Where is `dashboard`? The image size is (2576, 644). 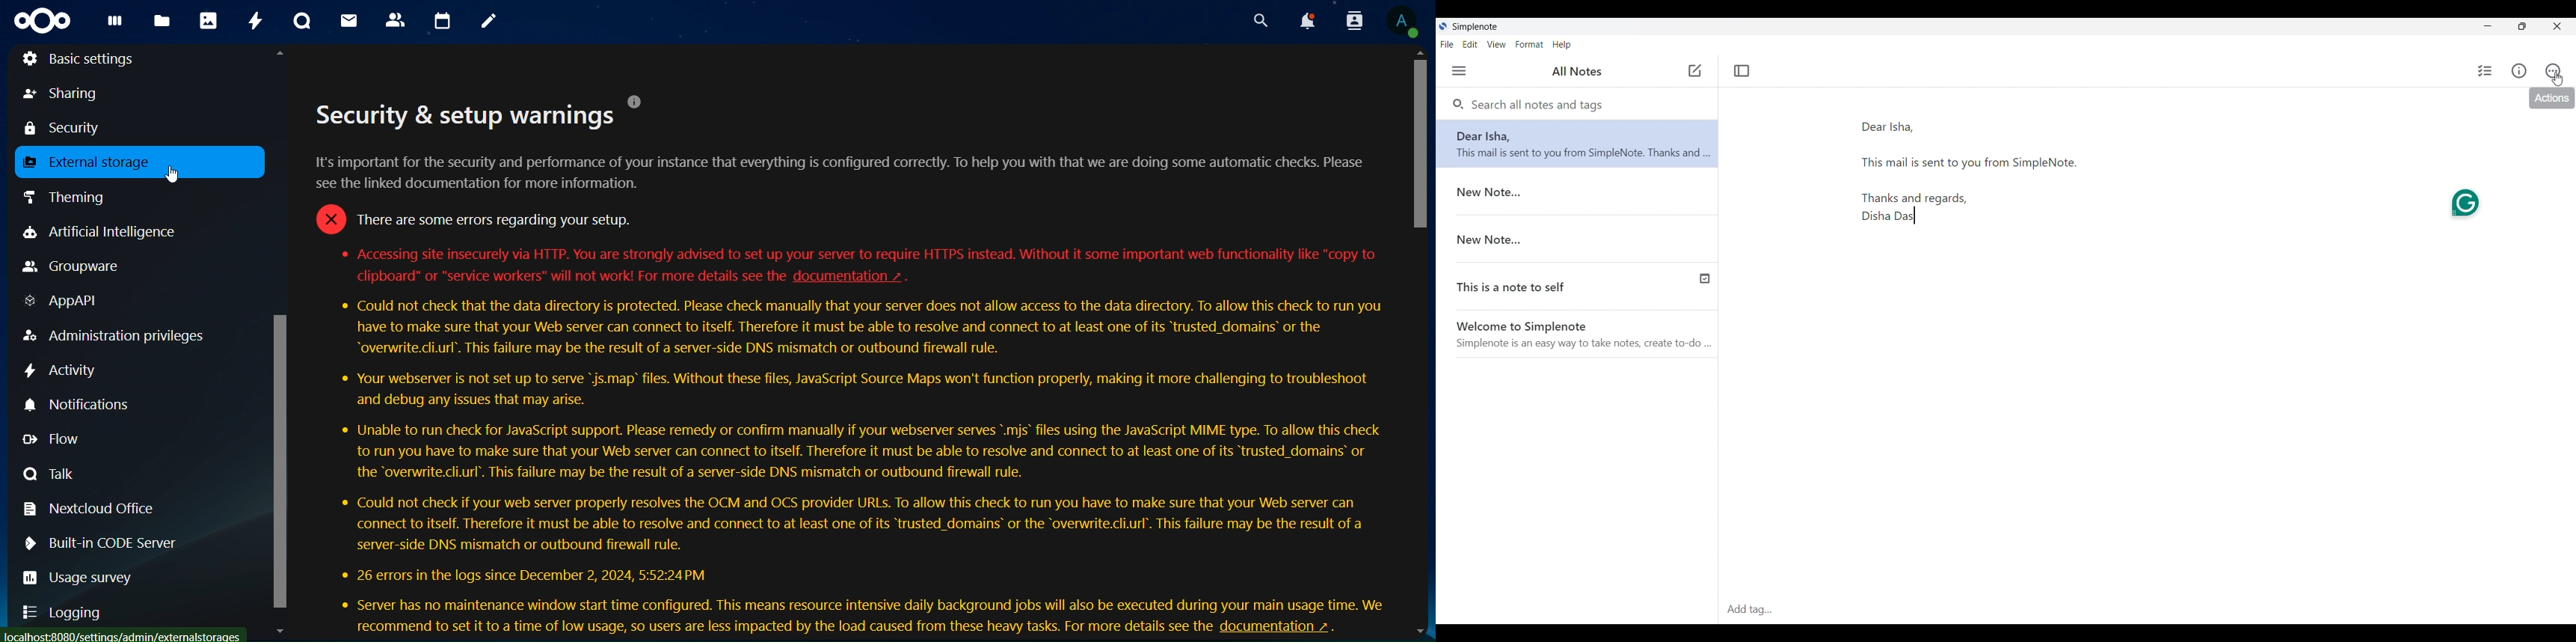
dashboard is located at coordinates (116, 24).